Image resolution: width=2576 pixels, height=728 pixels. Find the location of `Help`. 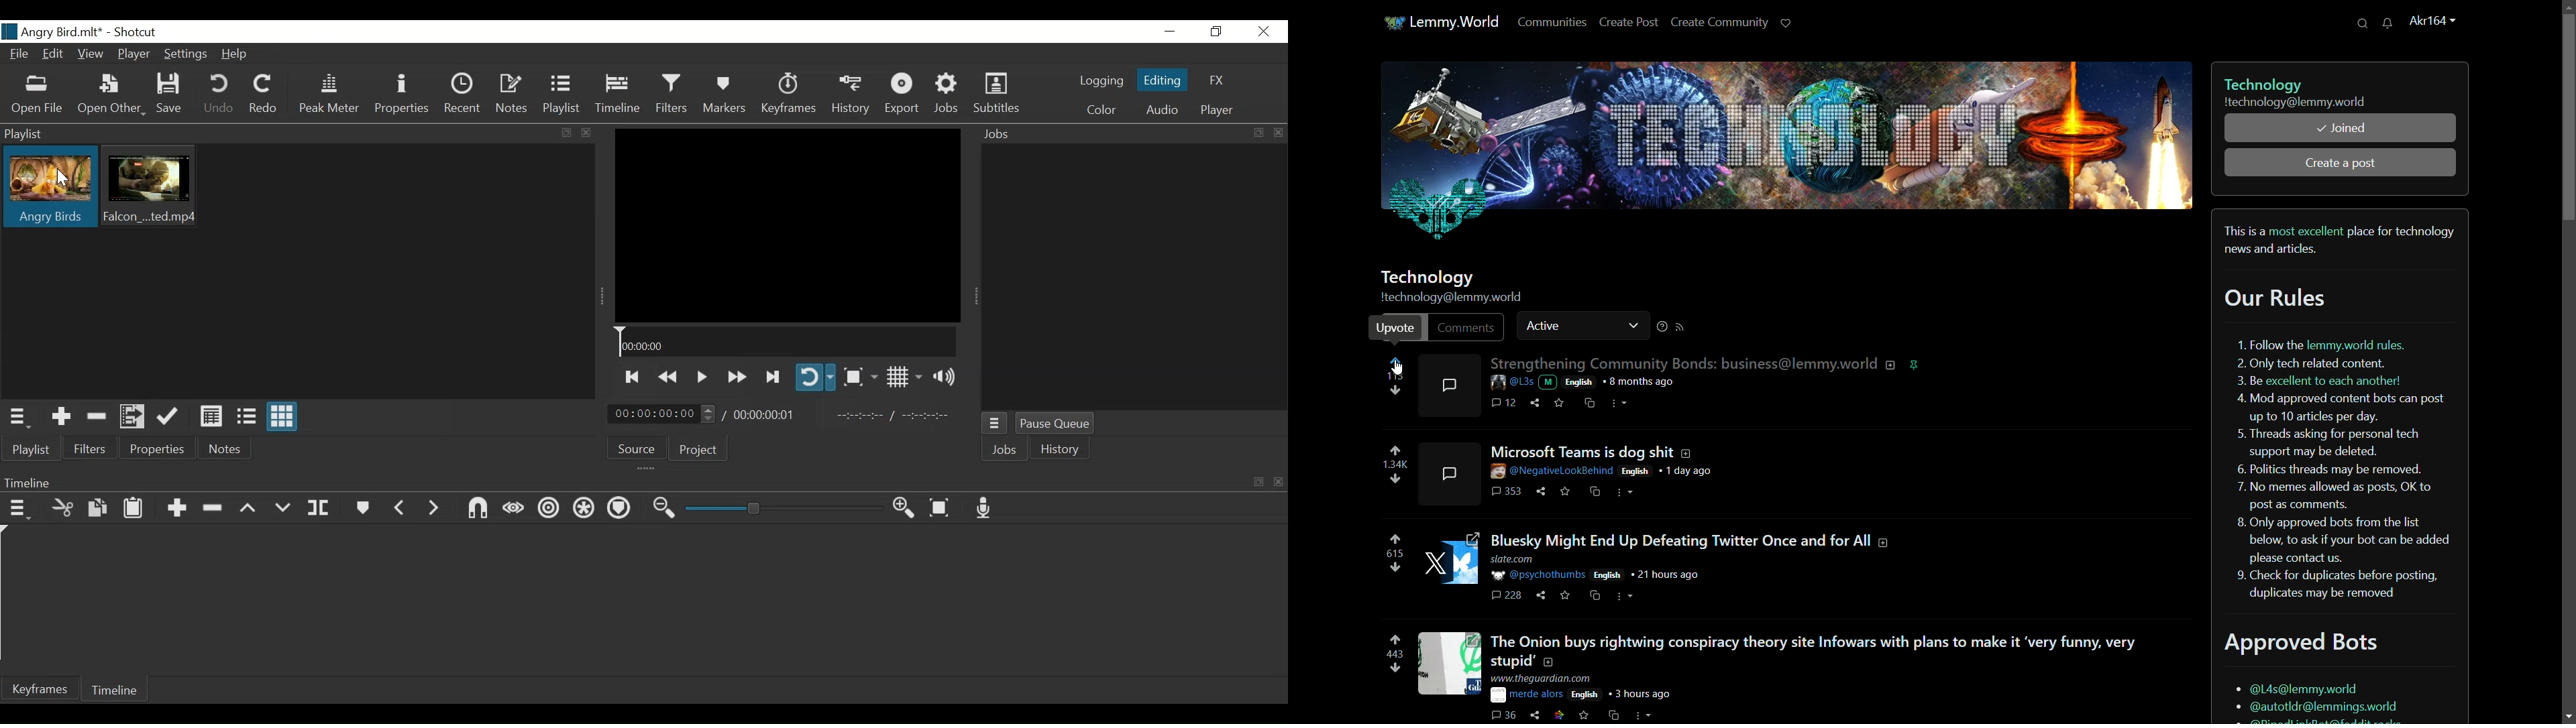

Help is located at coordinates (237, 53).